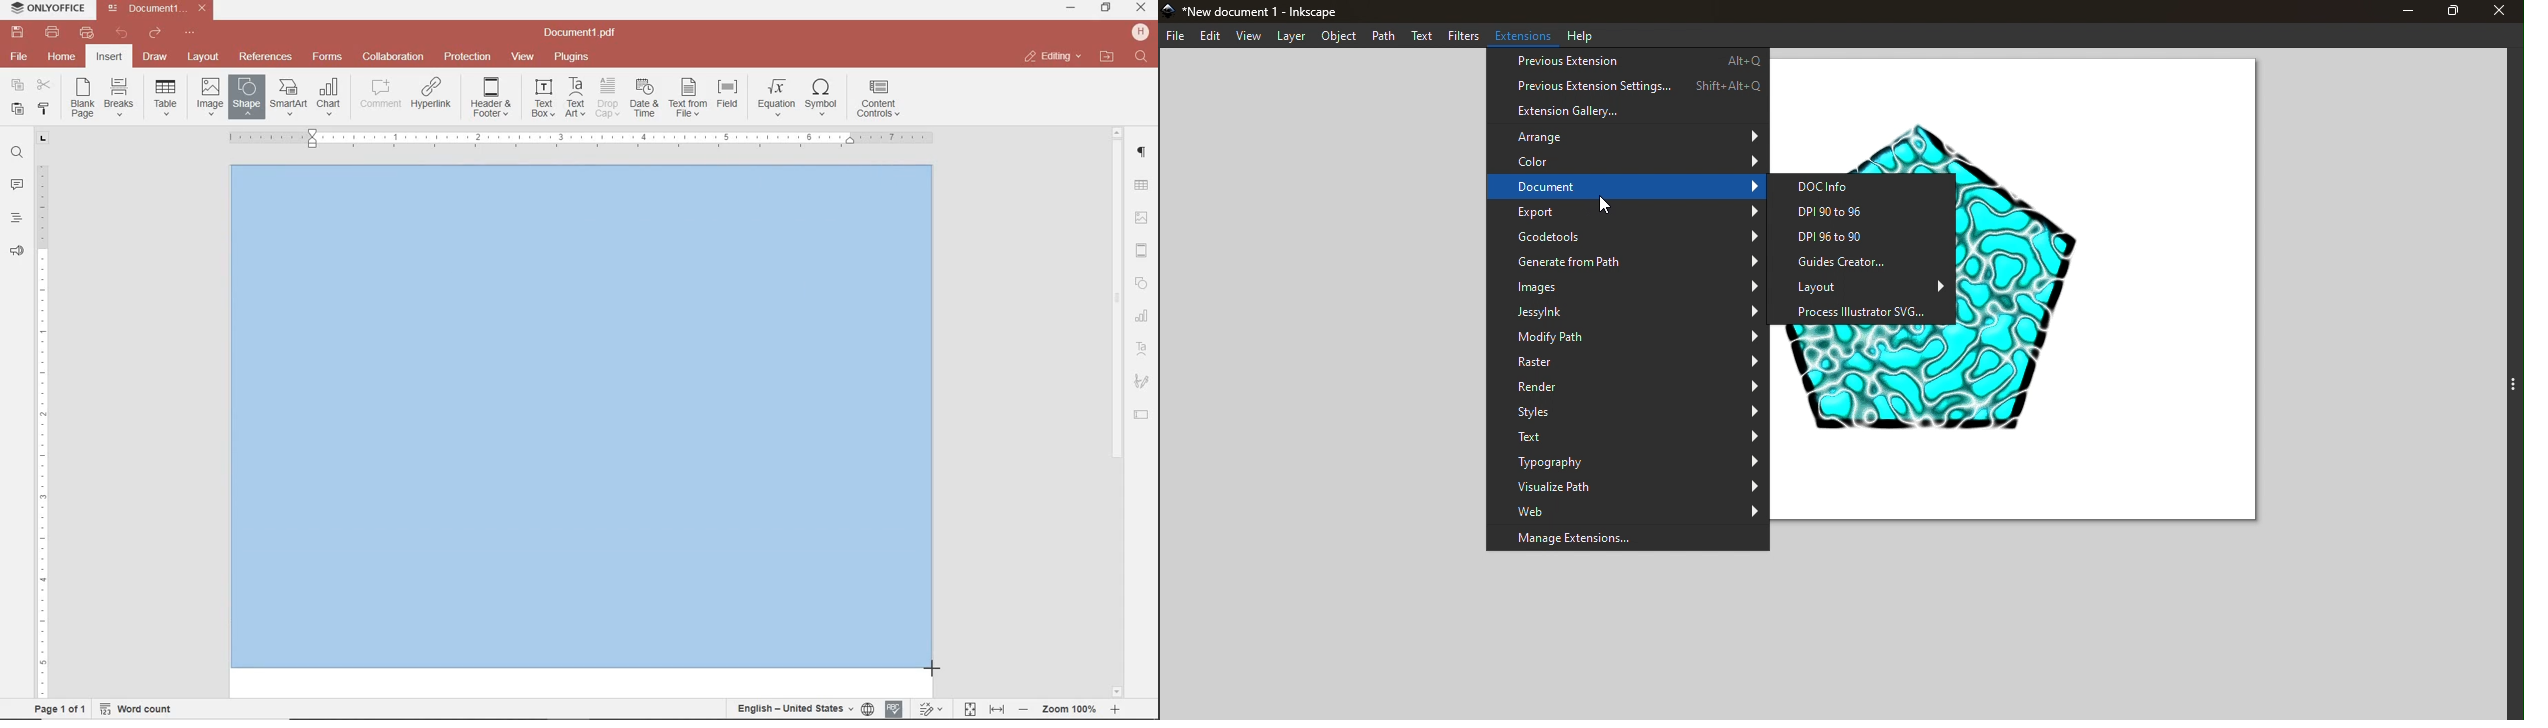  Describe the element at coordinates (894, 709) in the screenshot. I see `spell checking` at that location.